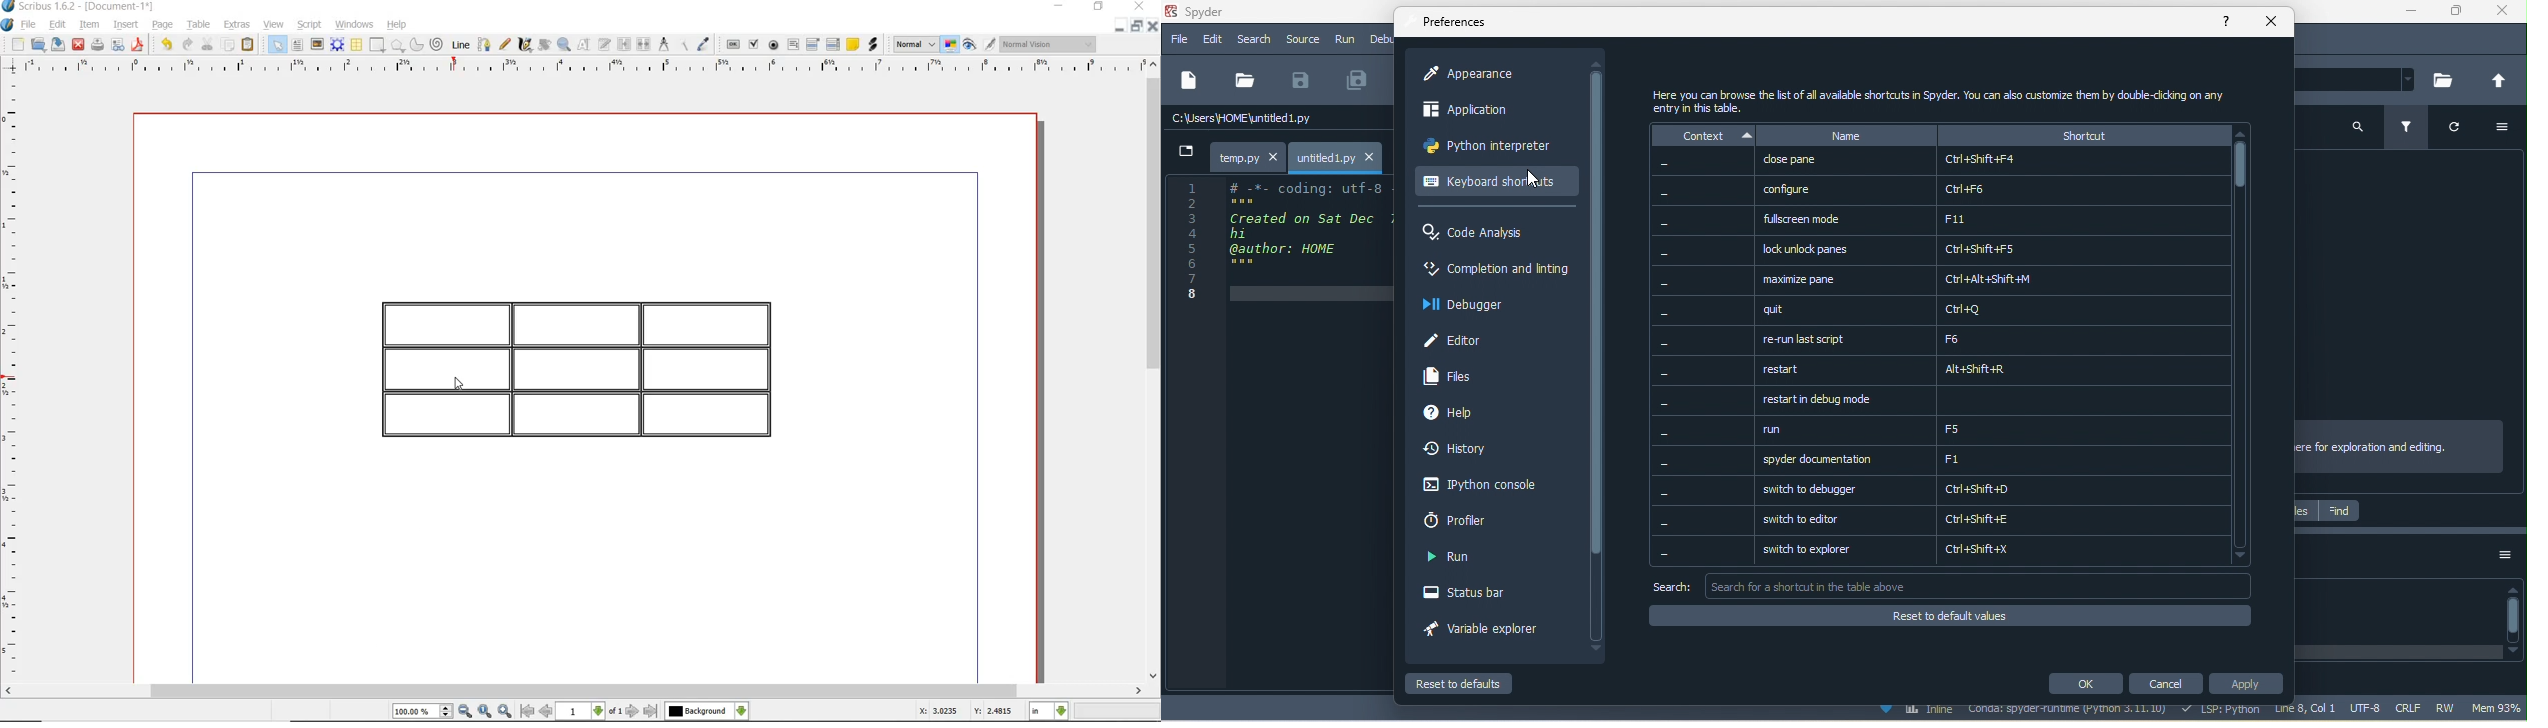  Describe the element at coordinates (1118, 712) in the screenshot. I see `zoom factor` at that location.